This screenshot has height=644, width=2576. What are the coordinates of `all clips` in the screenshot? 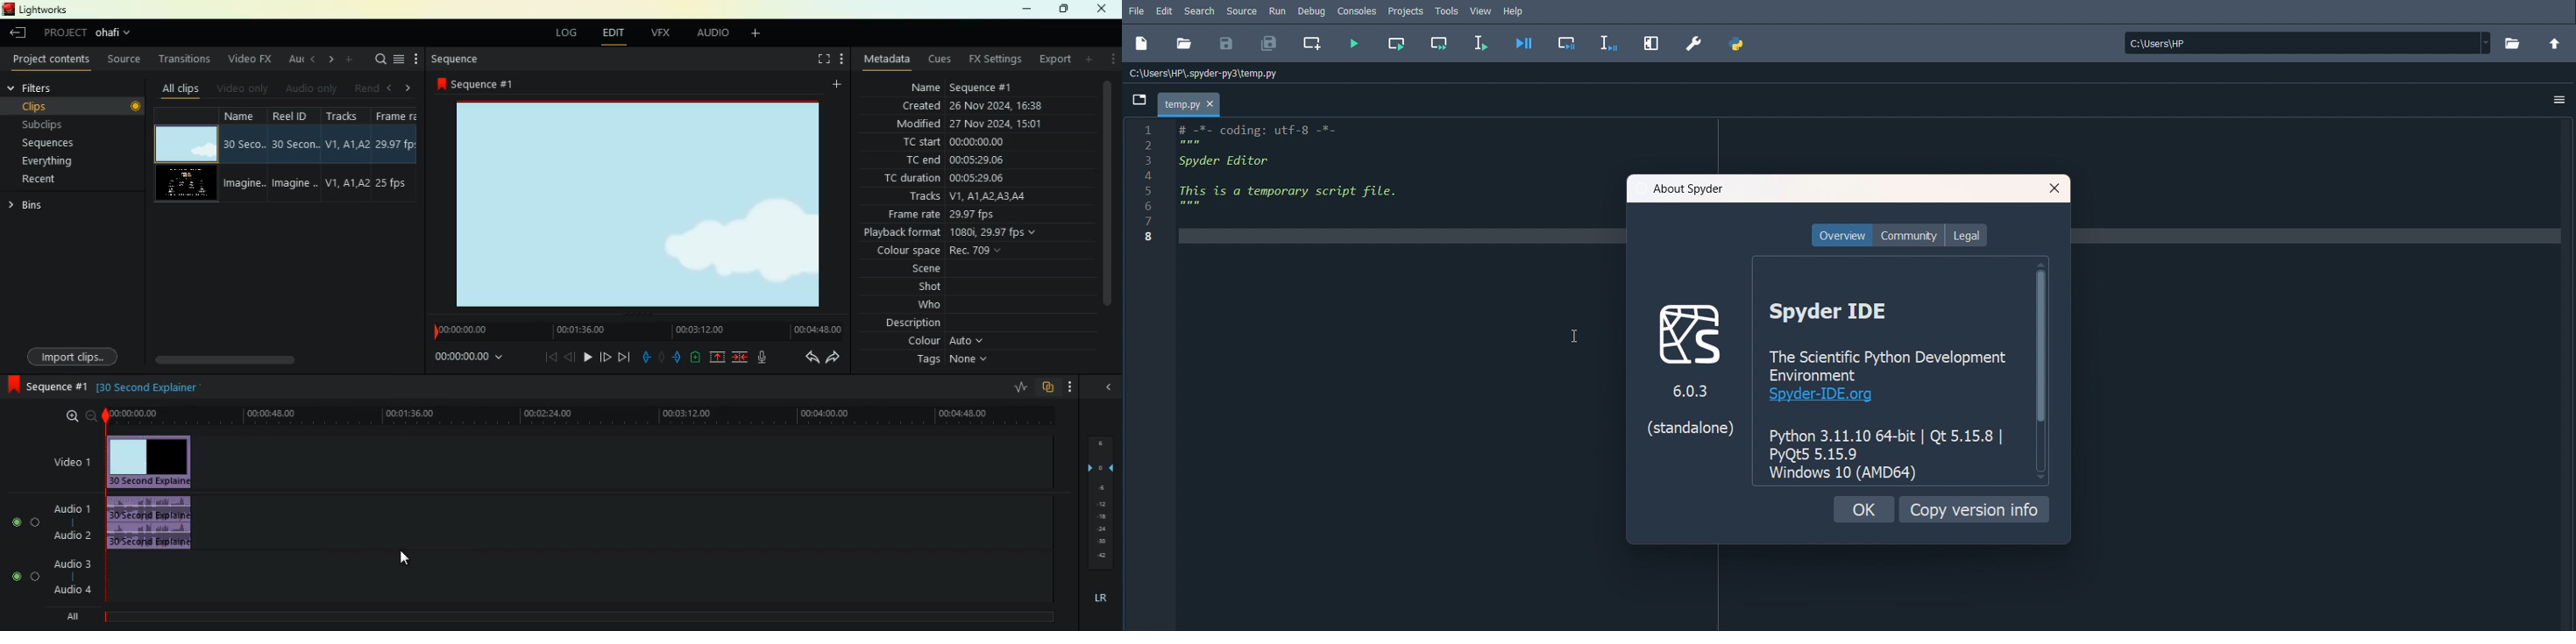 It's located at (180, 90).